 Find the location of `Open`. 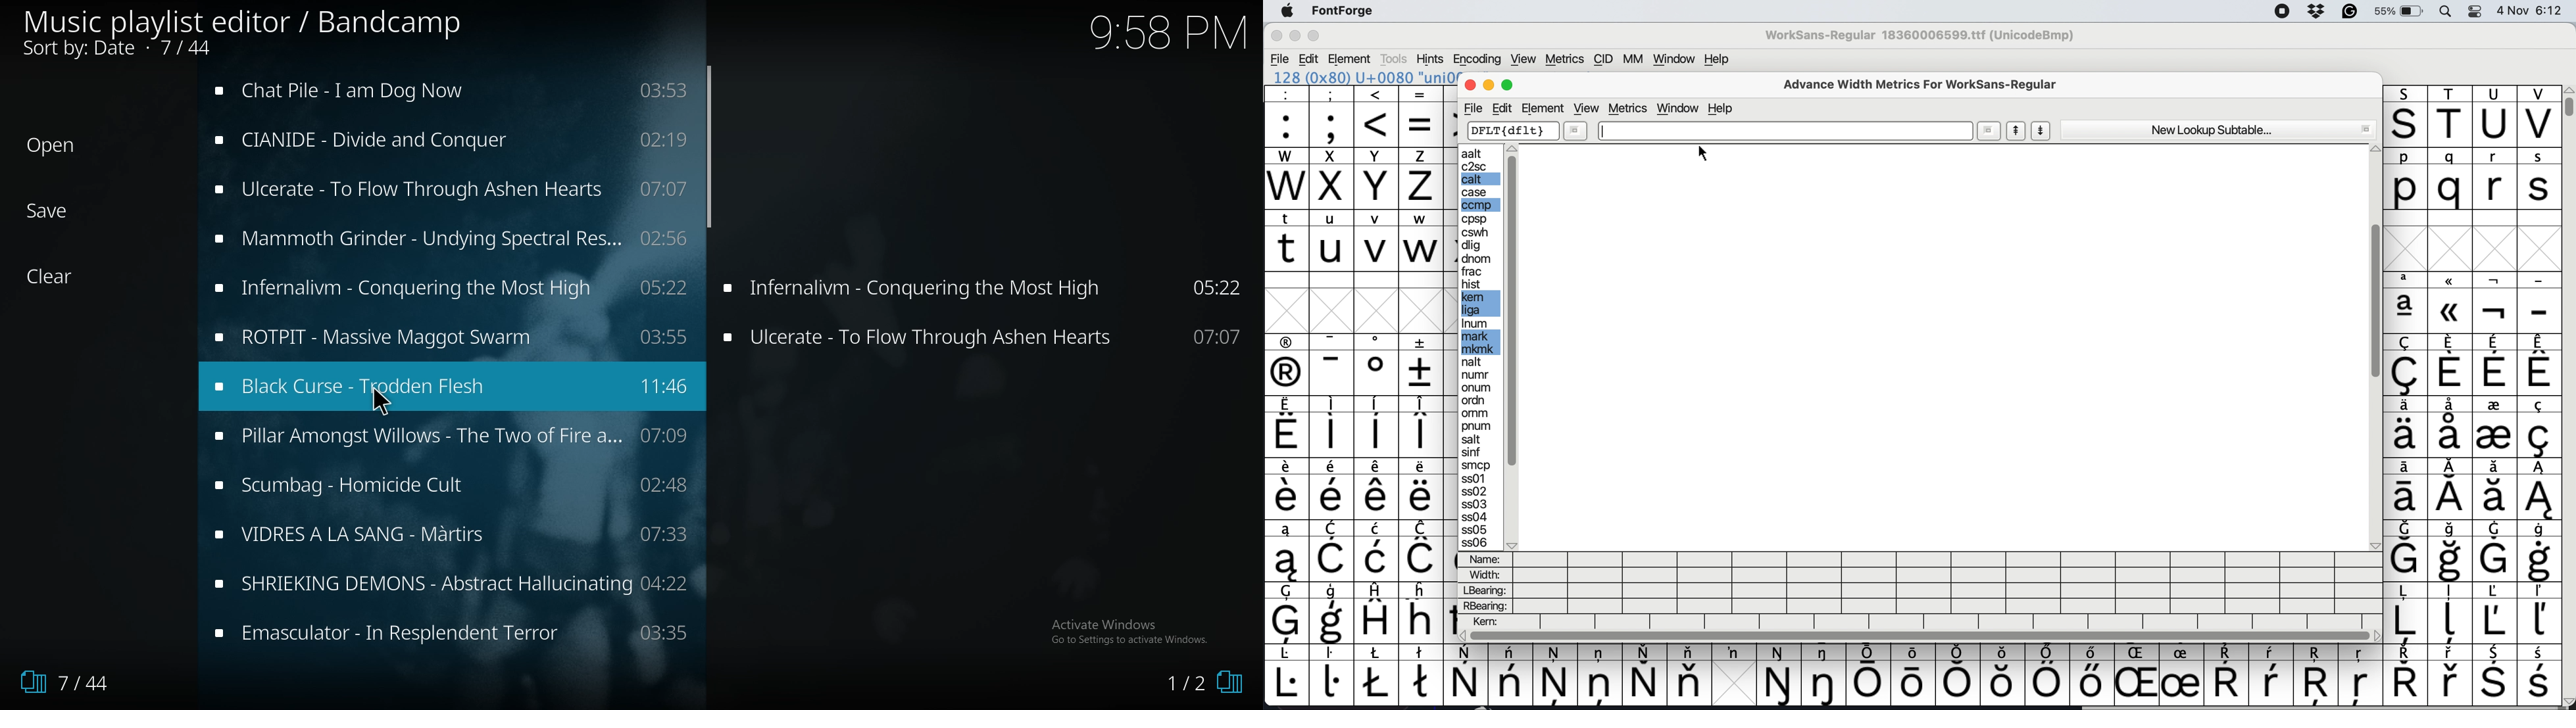

Open is located at coordinates (51, 146).